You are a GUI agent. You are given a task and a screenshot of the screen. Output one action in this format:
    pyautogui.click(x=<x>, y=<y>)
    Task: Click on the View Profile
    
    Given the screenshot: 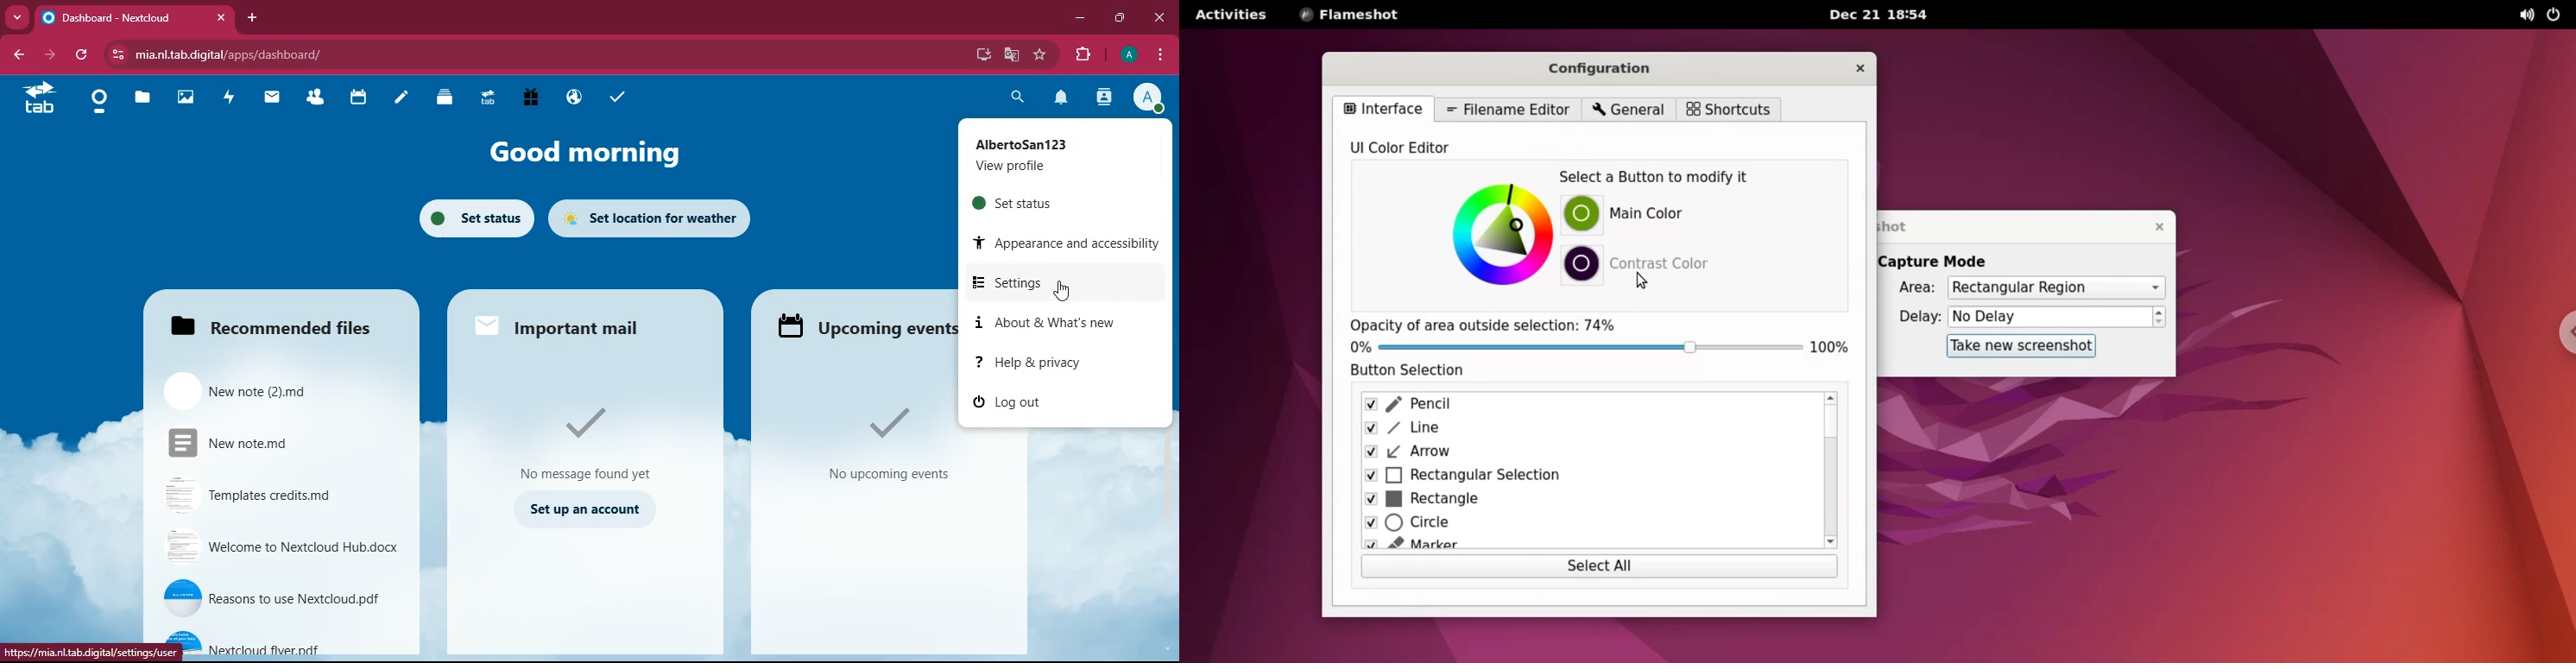 What is the action you would take?
    pyautogui.click(x=1064, y=169)
    